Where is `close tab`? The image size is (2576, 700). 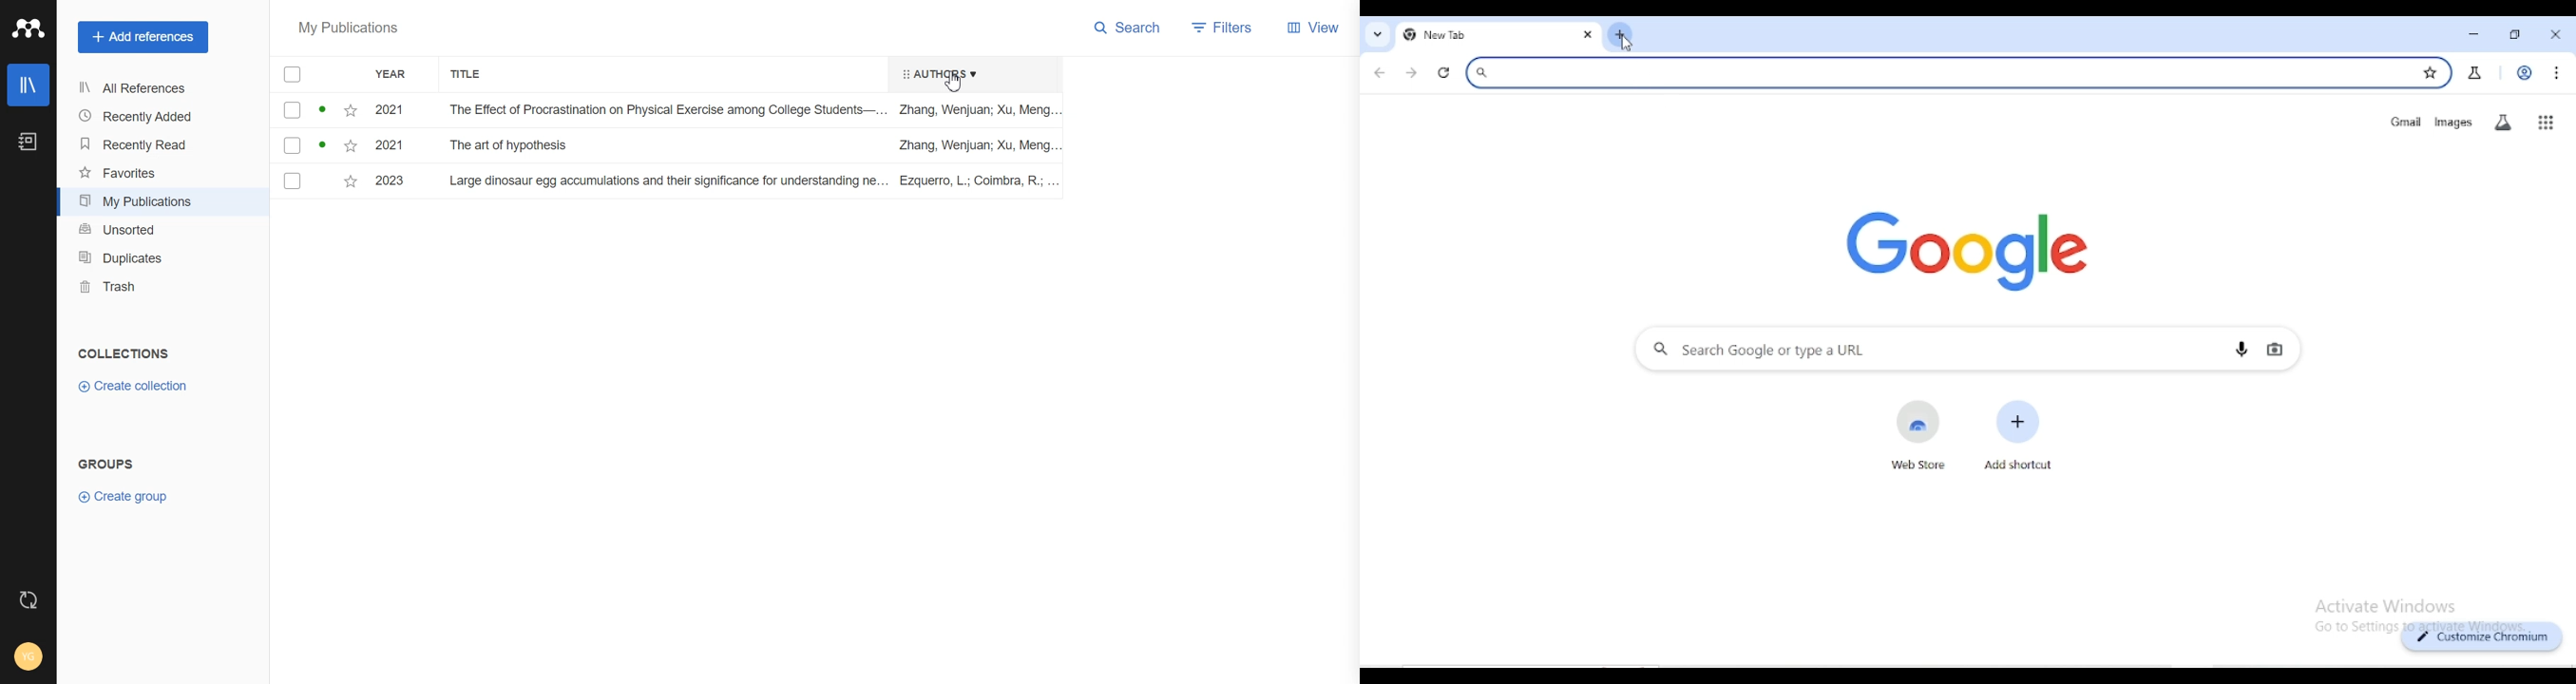 close tab is located at coordinates (1588, 36).